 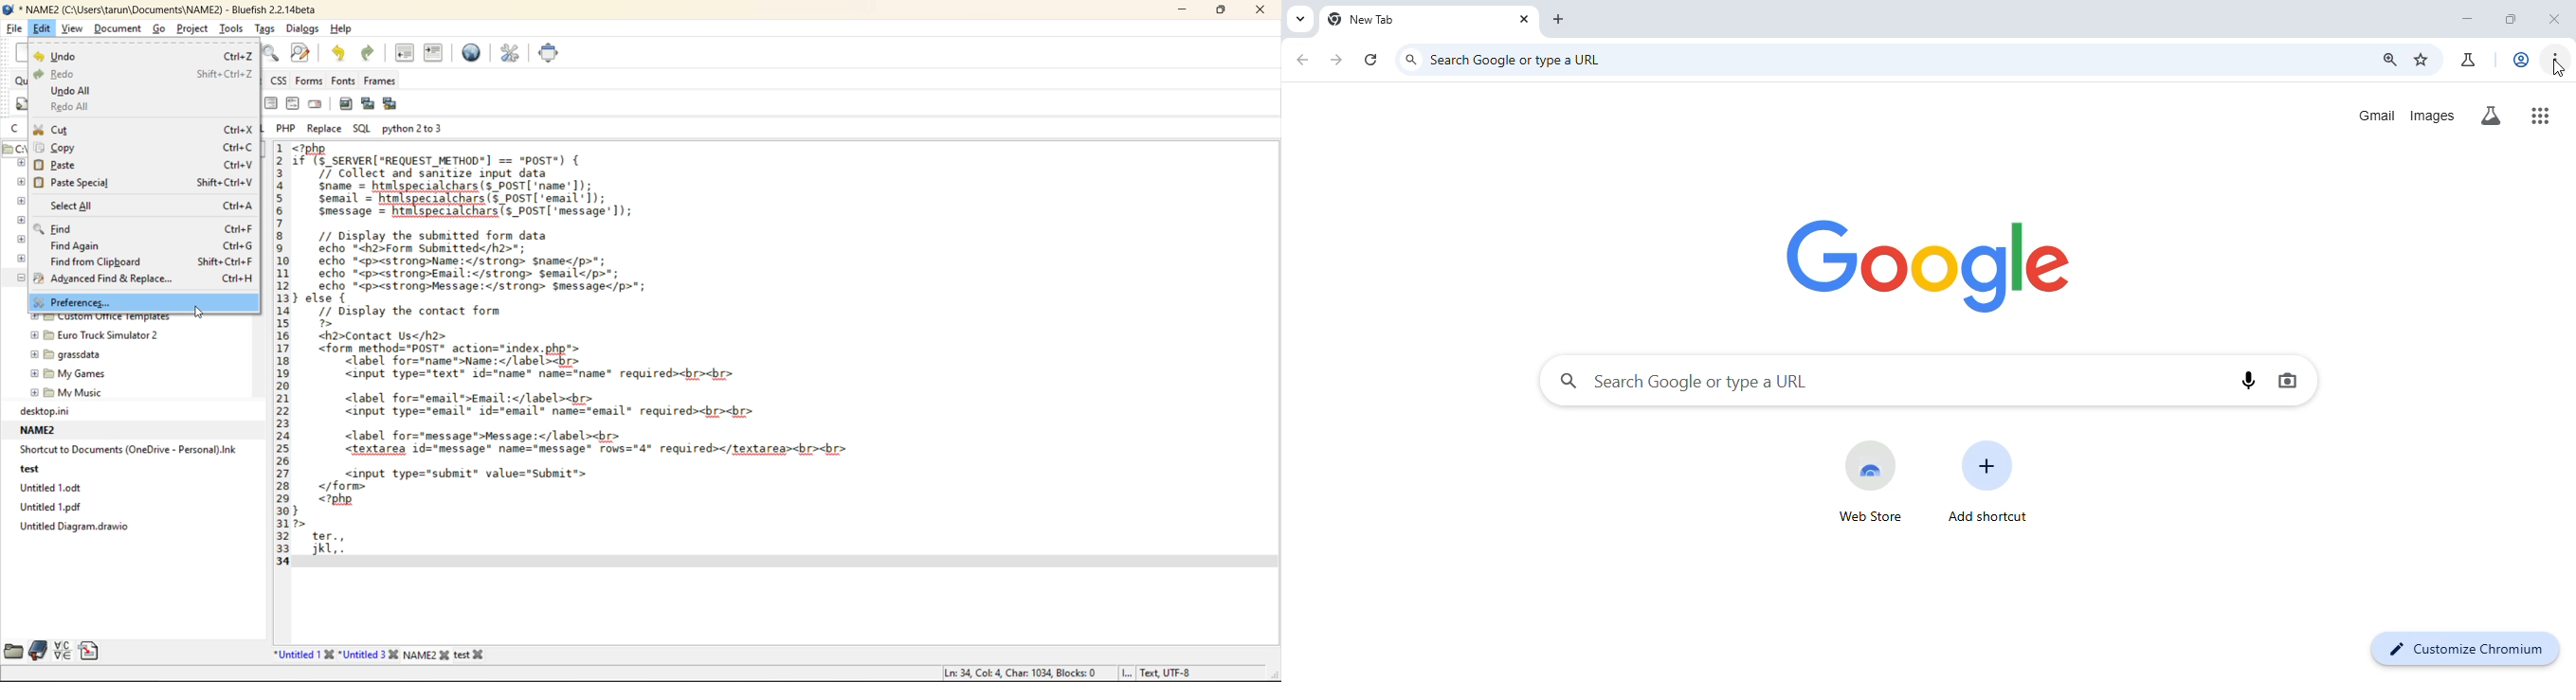 I want to click on right justify, so click(x=272, y=103).